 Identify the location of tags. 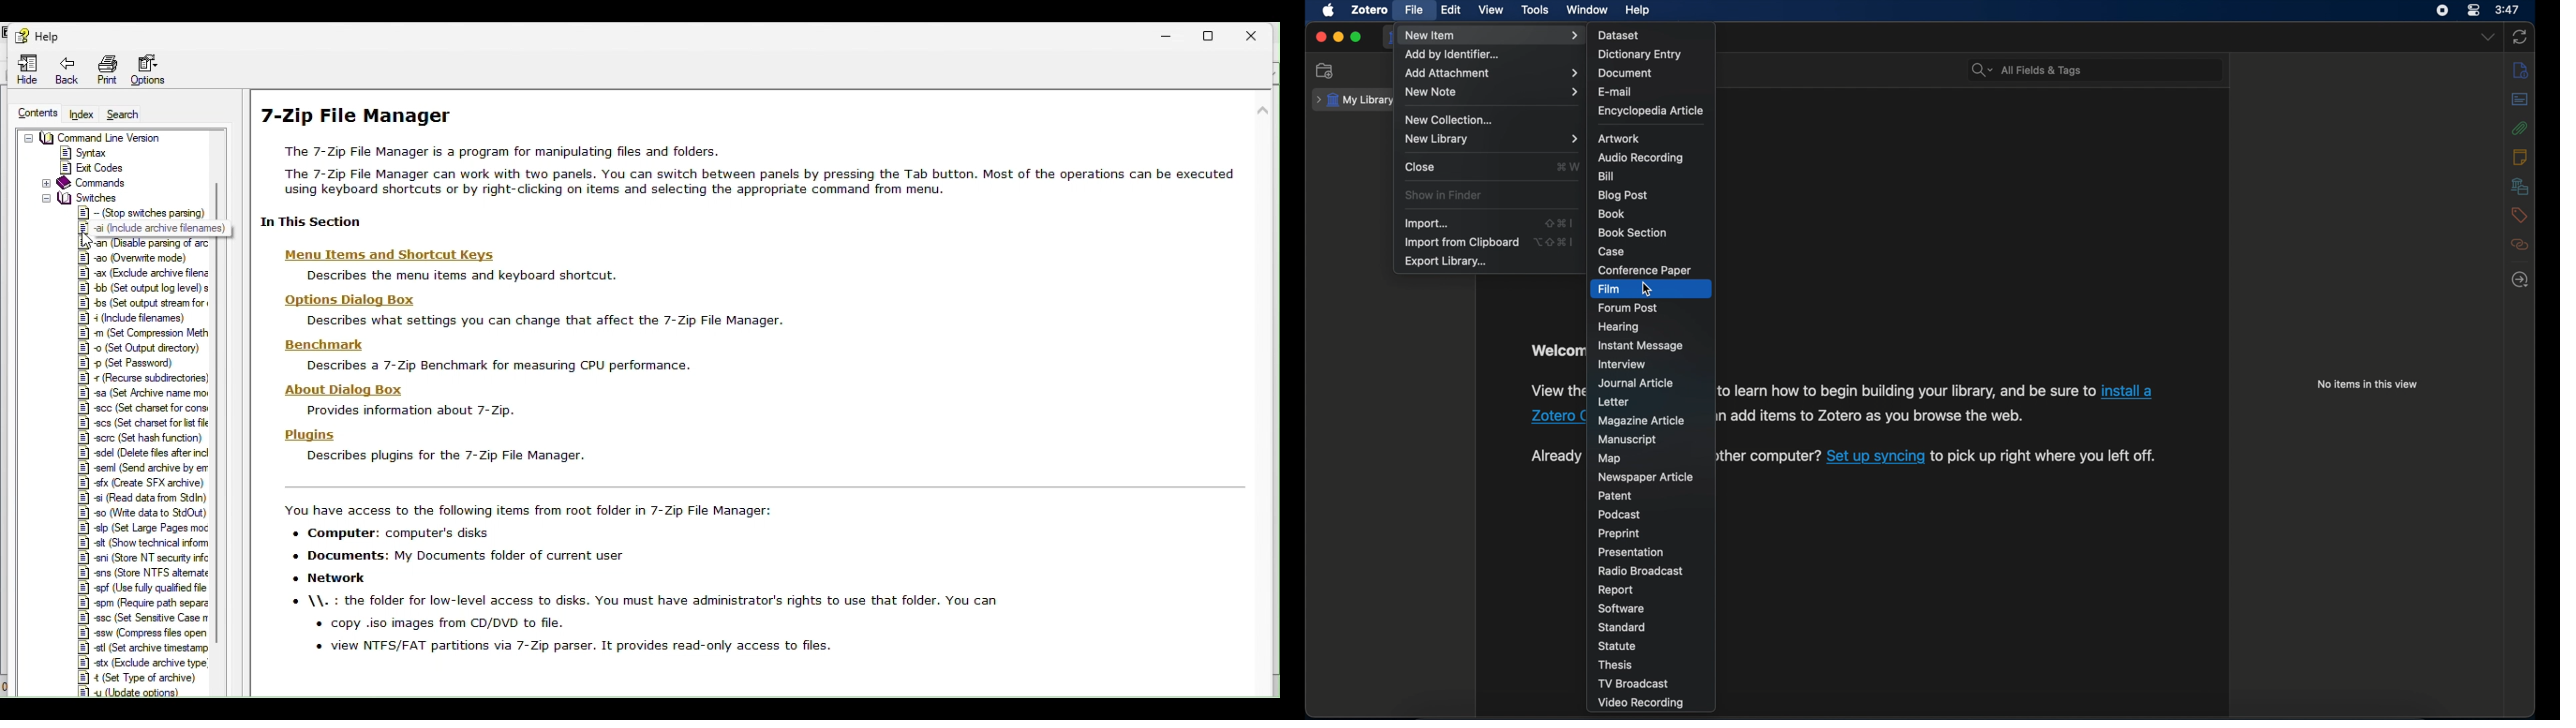
(2520, 215).